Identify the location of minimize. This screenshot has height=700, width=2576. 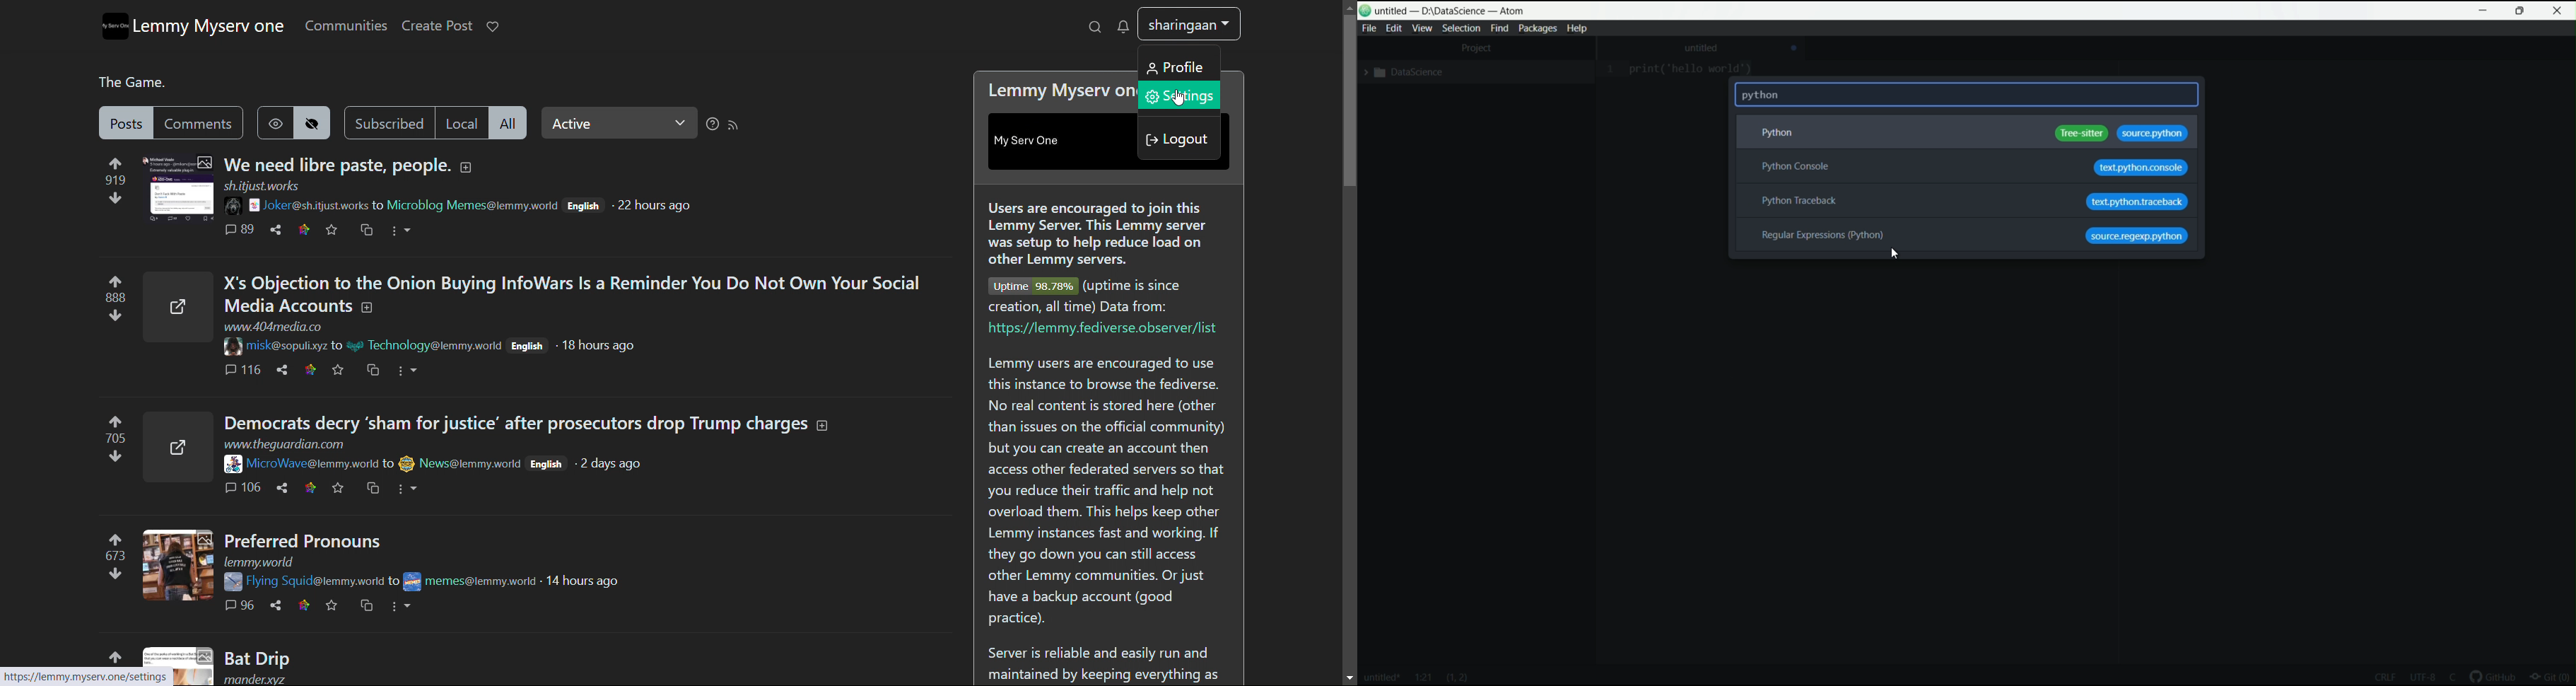
(2484, 11).